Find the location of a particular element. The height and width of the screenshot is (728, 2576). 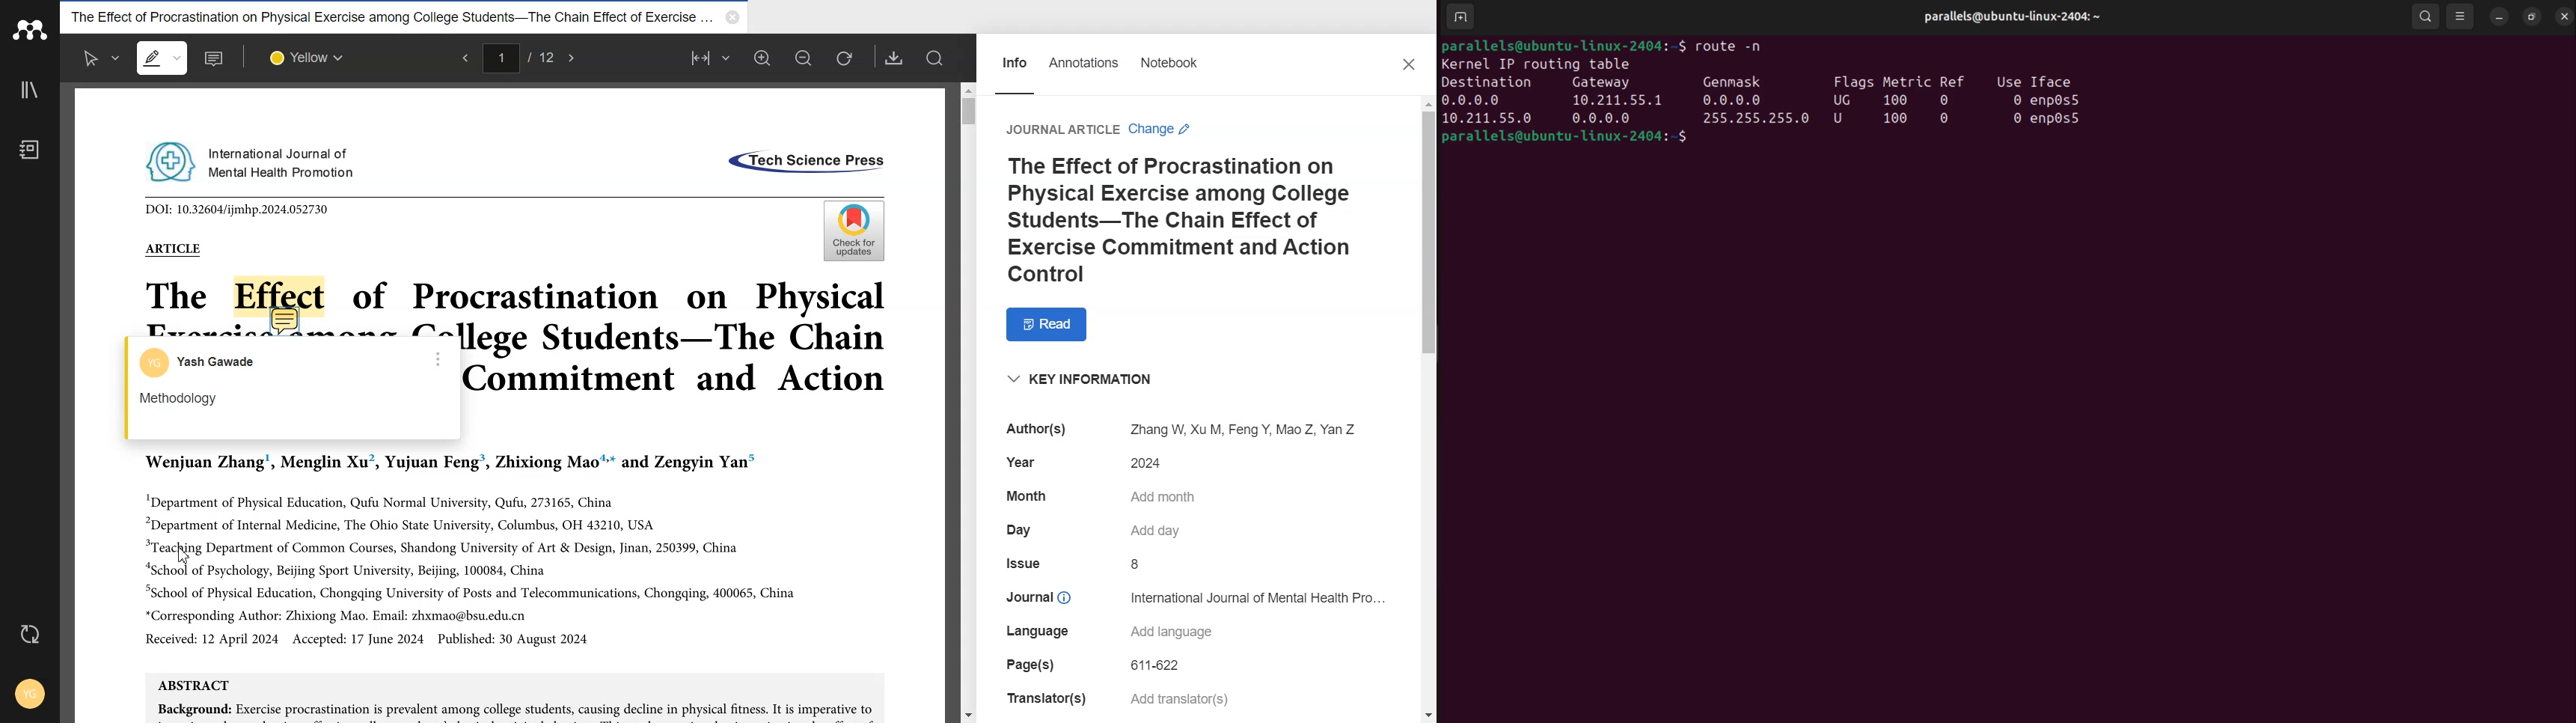

ARTICLE is located at coordinates (172, 248).